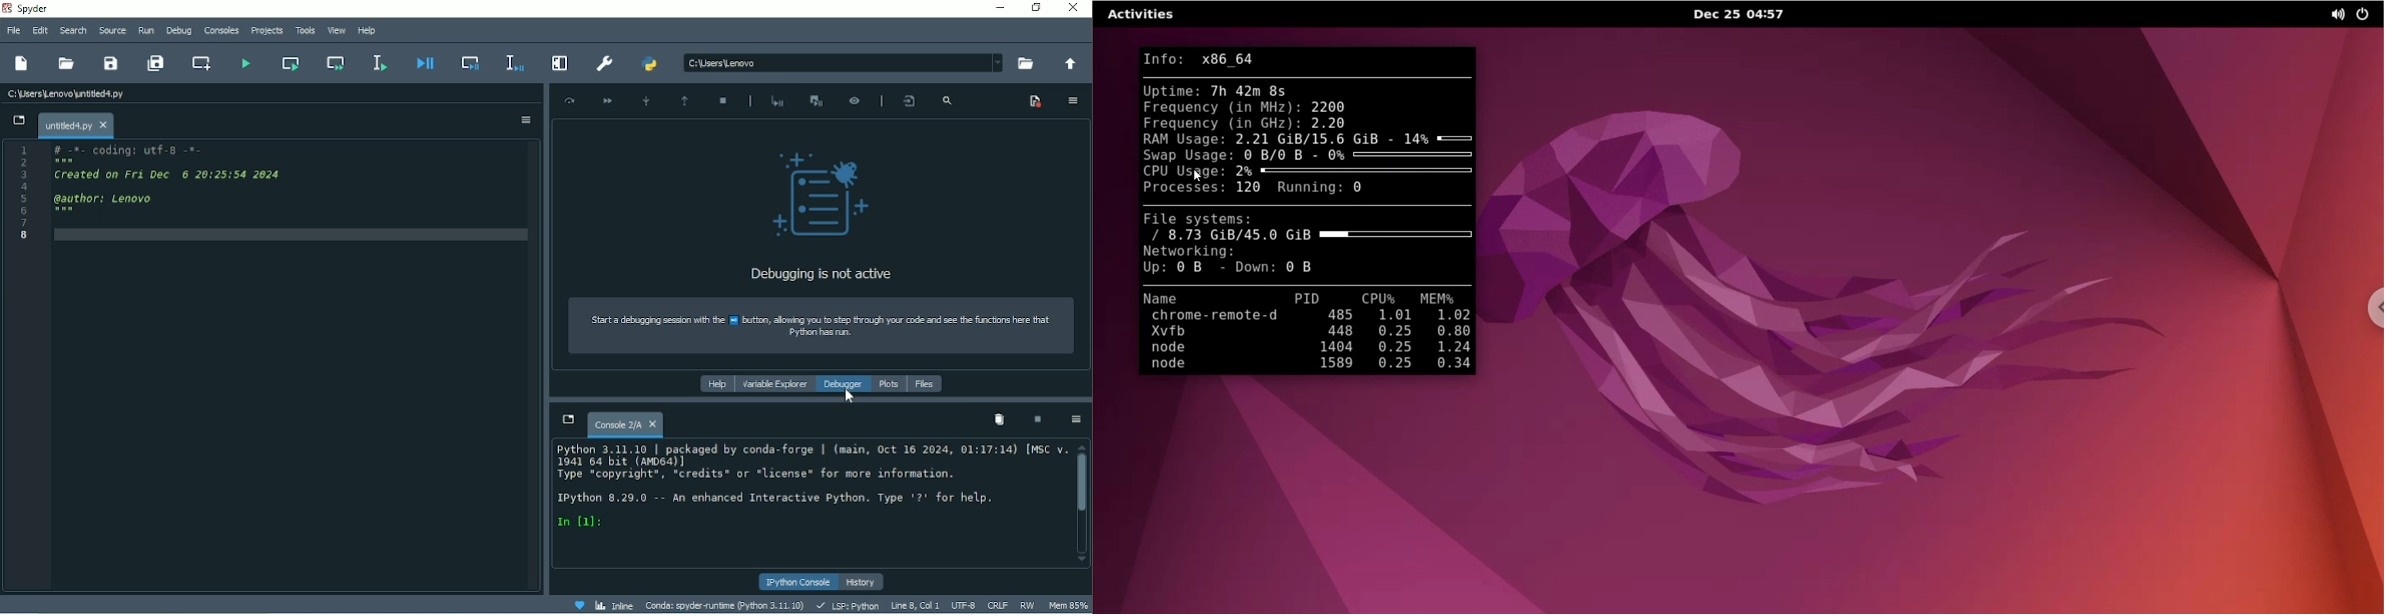 This screenshot has height=616, width=2408. Describe the element at coordinates (808, 493) in the screenshot. I see `Python 3.11.10 | packaged by conds-forge | (mein, Oct 16 2024, 01:17:14) [MSC v.
1041 64 bit (064)]

Type “copyright*, *credits* or *license* for more information.

Python 8.29.0 -- An enhanced Interactive Python. Type '2' for help.

n fa:` at that location.